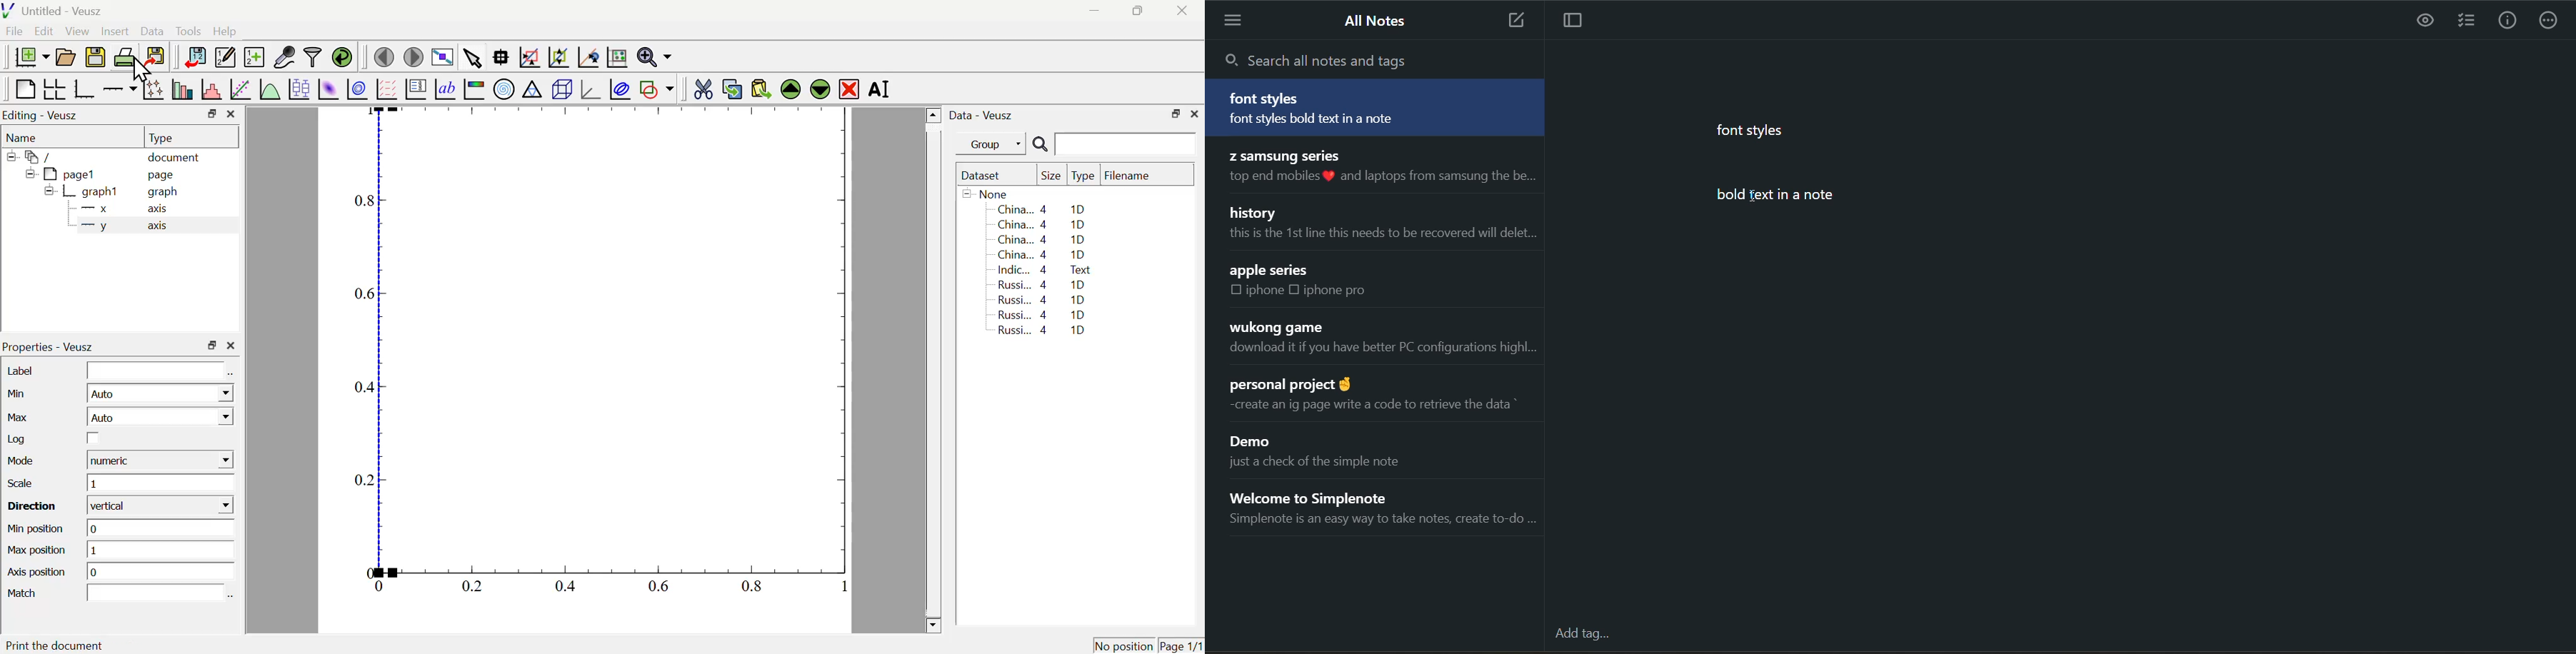 This screenshot has width=2576, height=672. I want to click on China... 4 1D, so click(1042, 255).